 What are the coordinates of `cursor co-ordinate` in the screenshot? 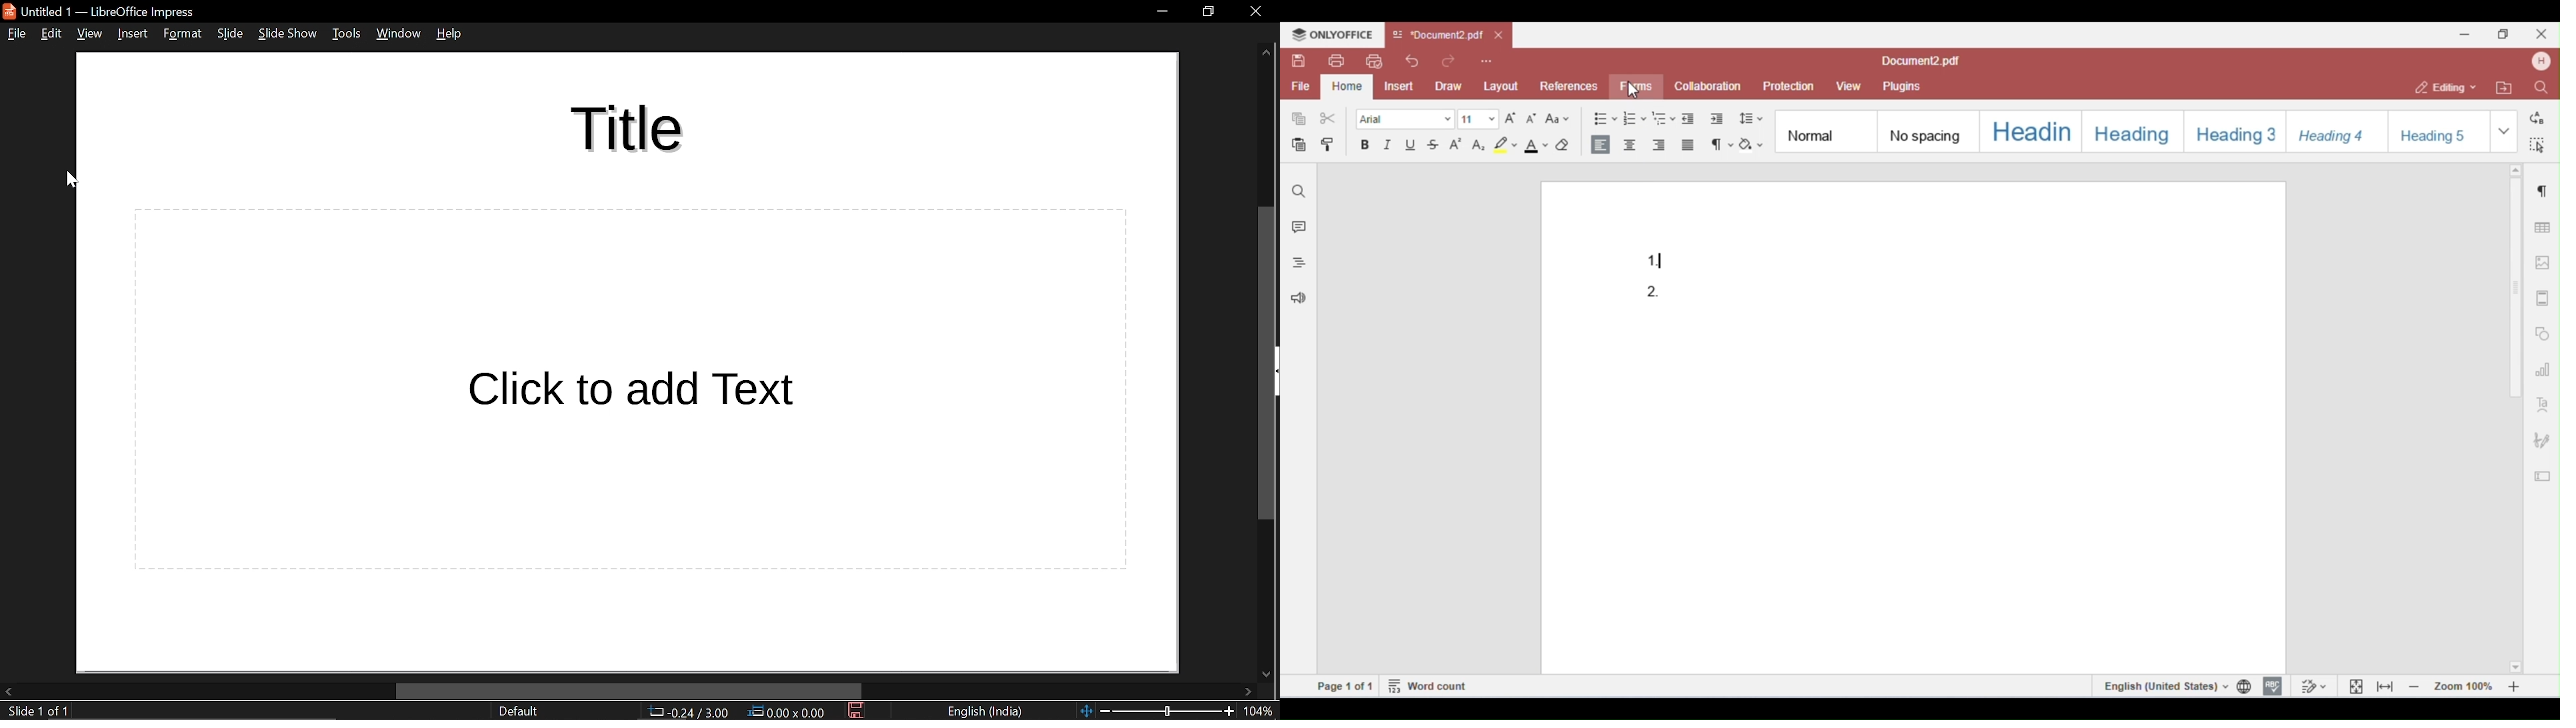 It's located at (693, 712).